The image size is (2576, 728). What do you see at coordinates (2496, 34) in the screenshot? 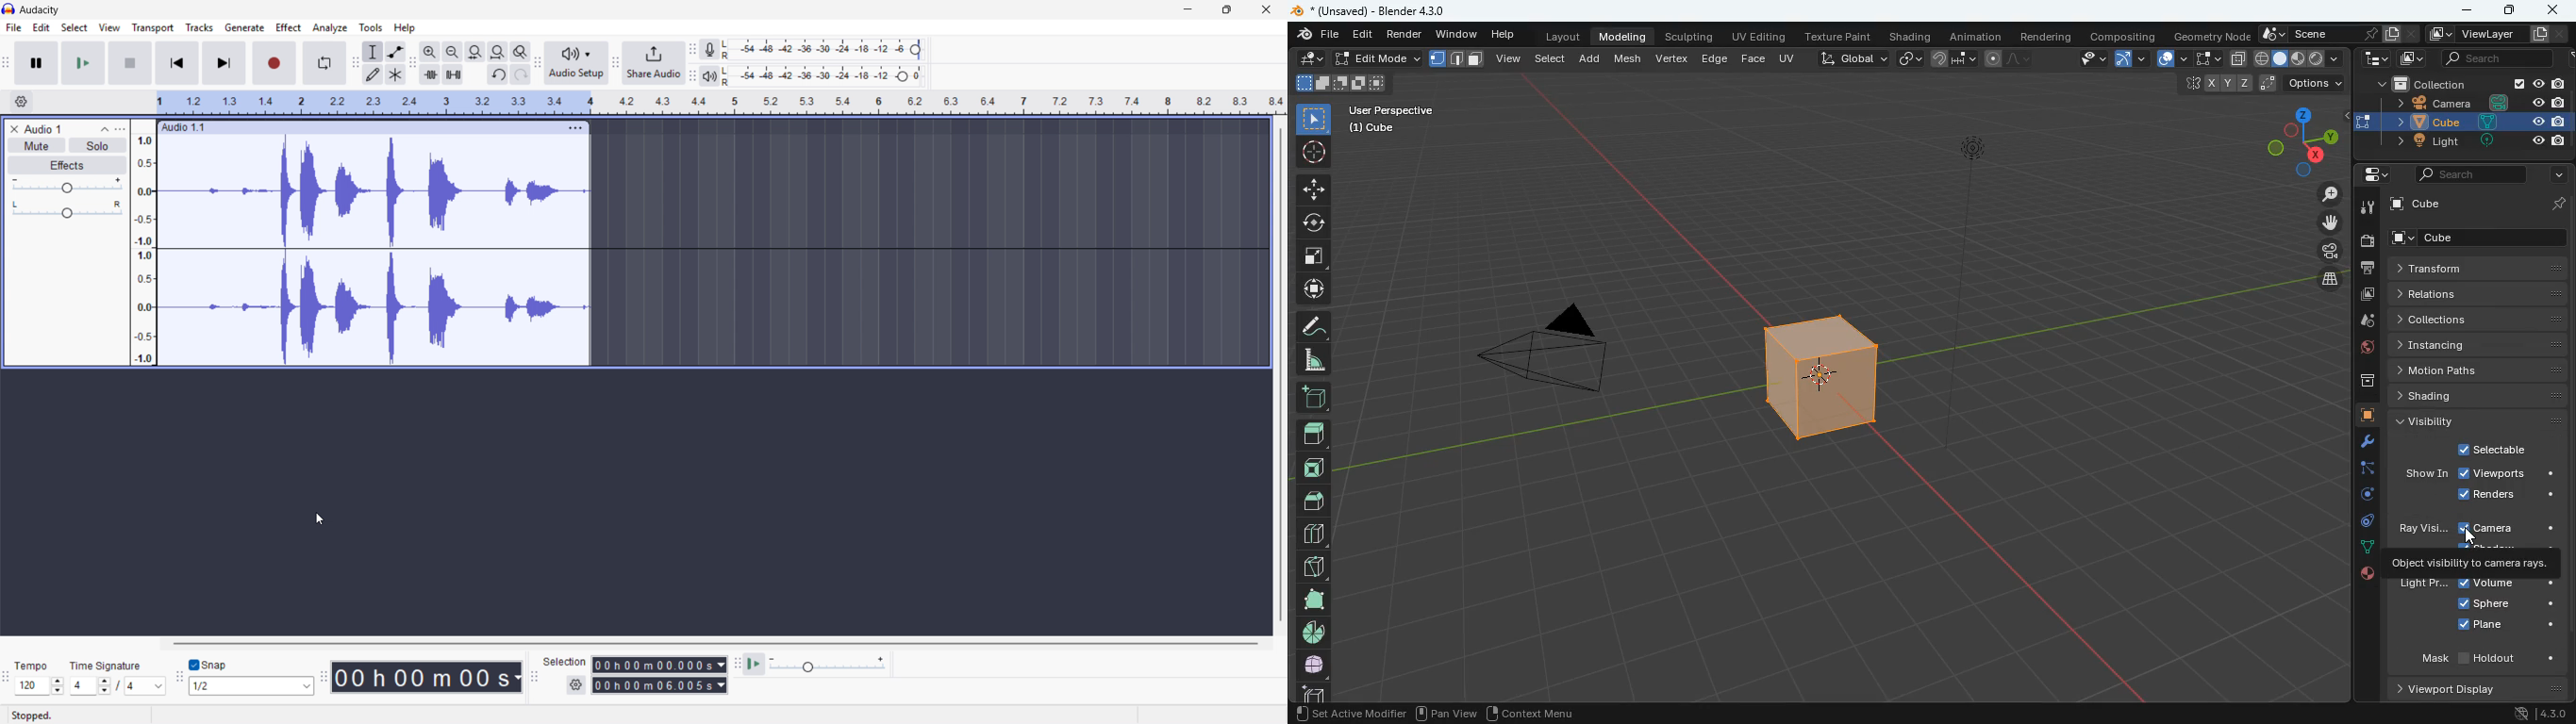
I see `viewlayer` at bounding box center [2496, 34].